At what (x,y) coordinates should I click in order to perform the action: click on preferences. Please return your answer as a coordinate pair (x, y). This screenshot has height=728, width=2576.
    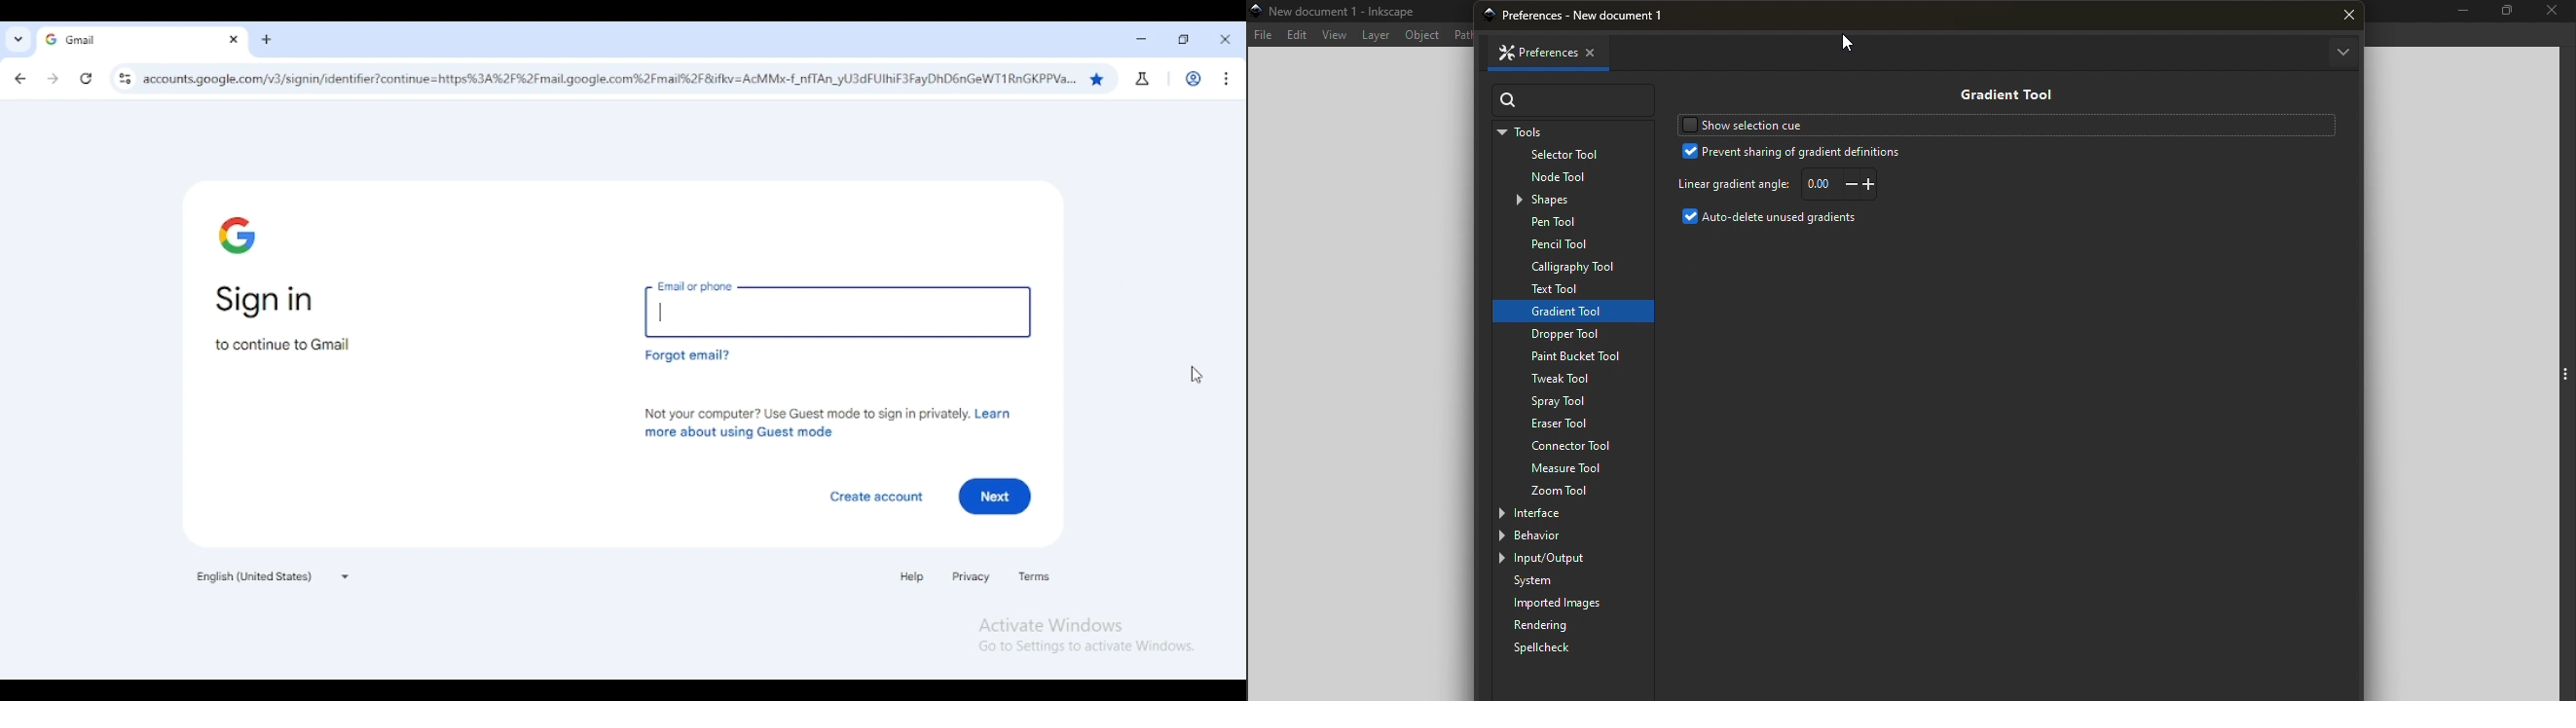
    Looking at the image, I should click on (1590, 16).